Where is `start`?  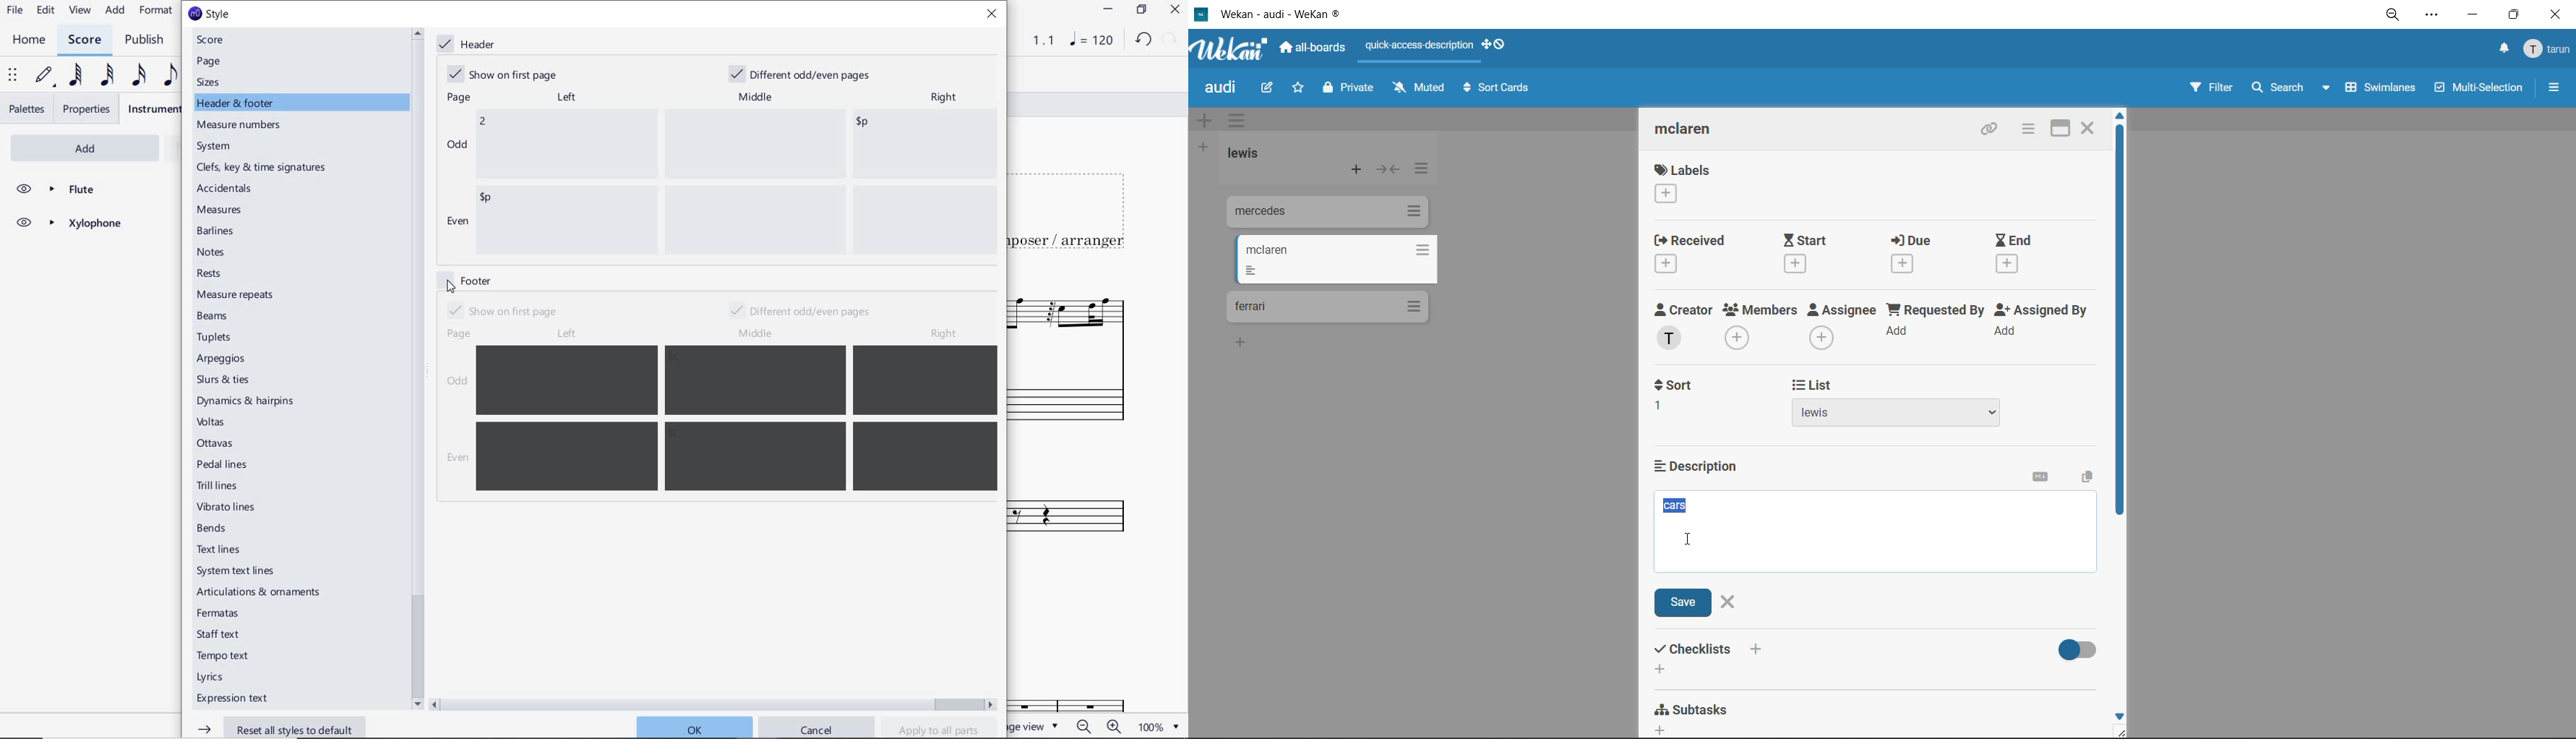
start is located at coordinates (1811, 253).